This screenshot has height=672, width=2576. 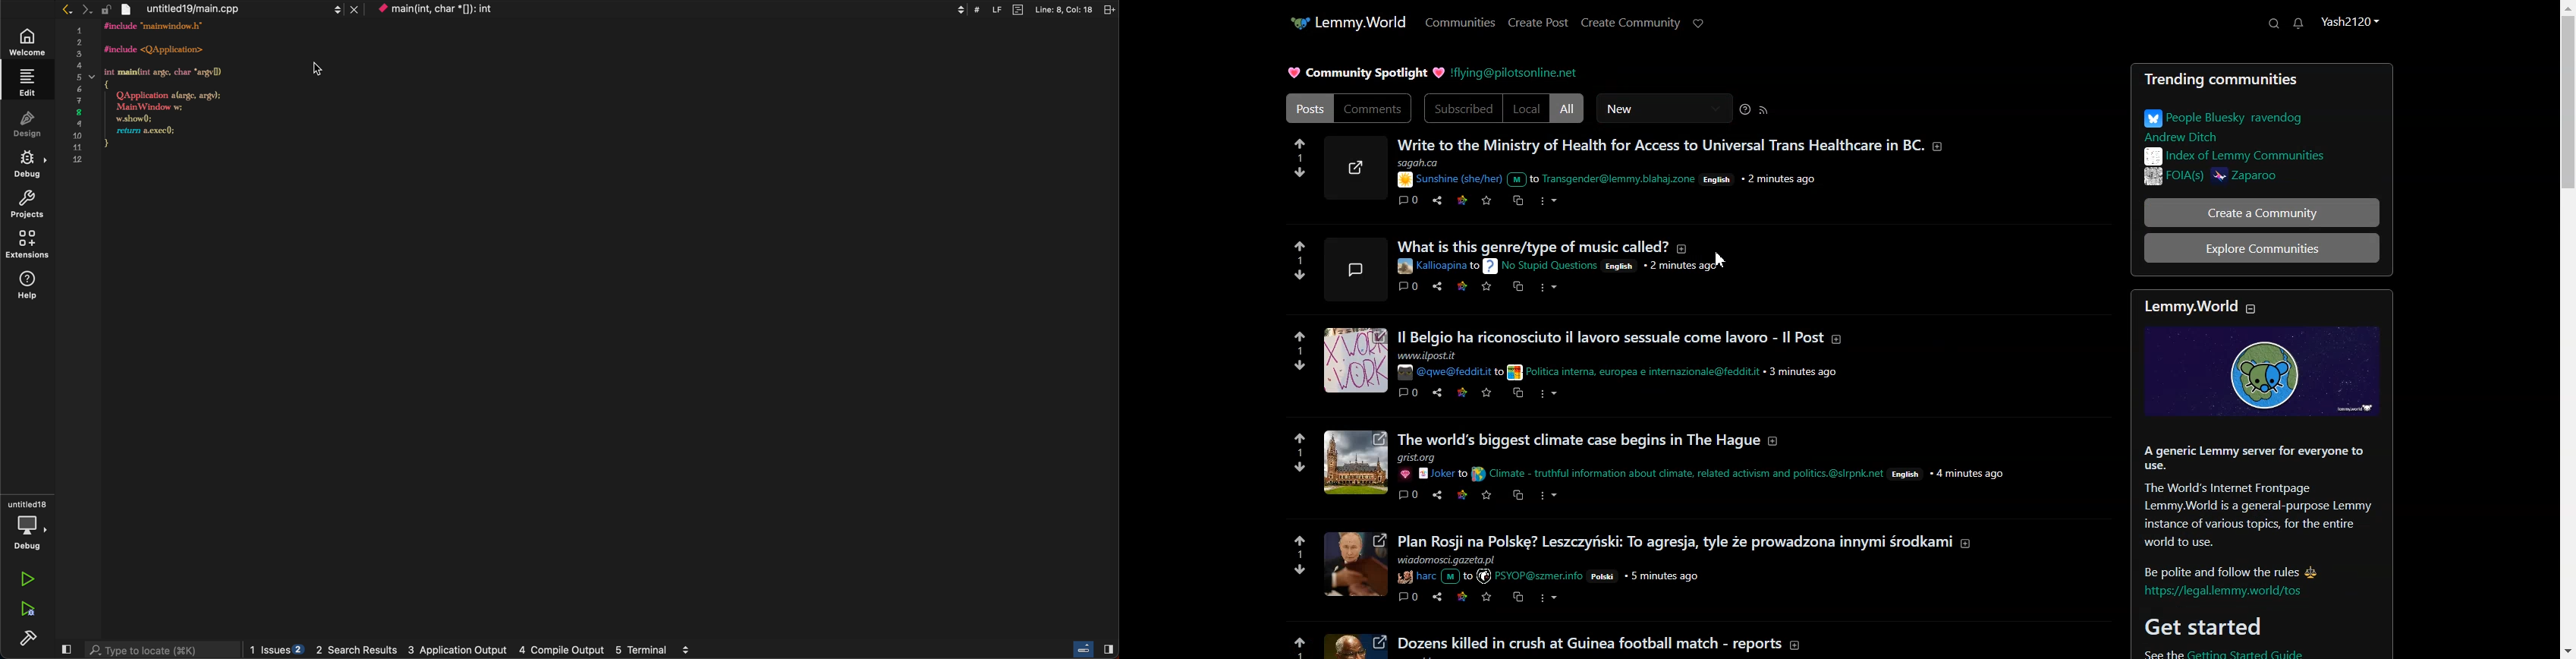 What do you see at coordinates (25, 125) in the screenshot?
I see `design` at bounding box center [25, 125].